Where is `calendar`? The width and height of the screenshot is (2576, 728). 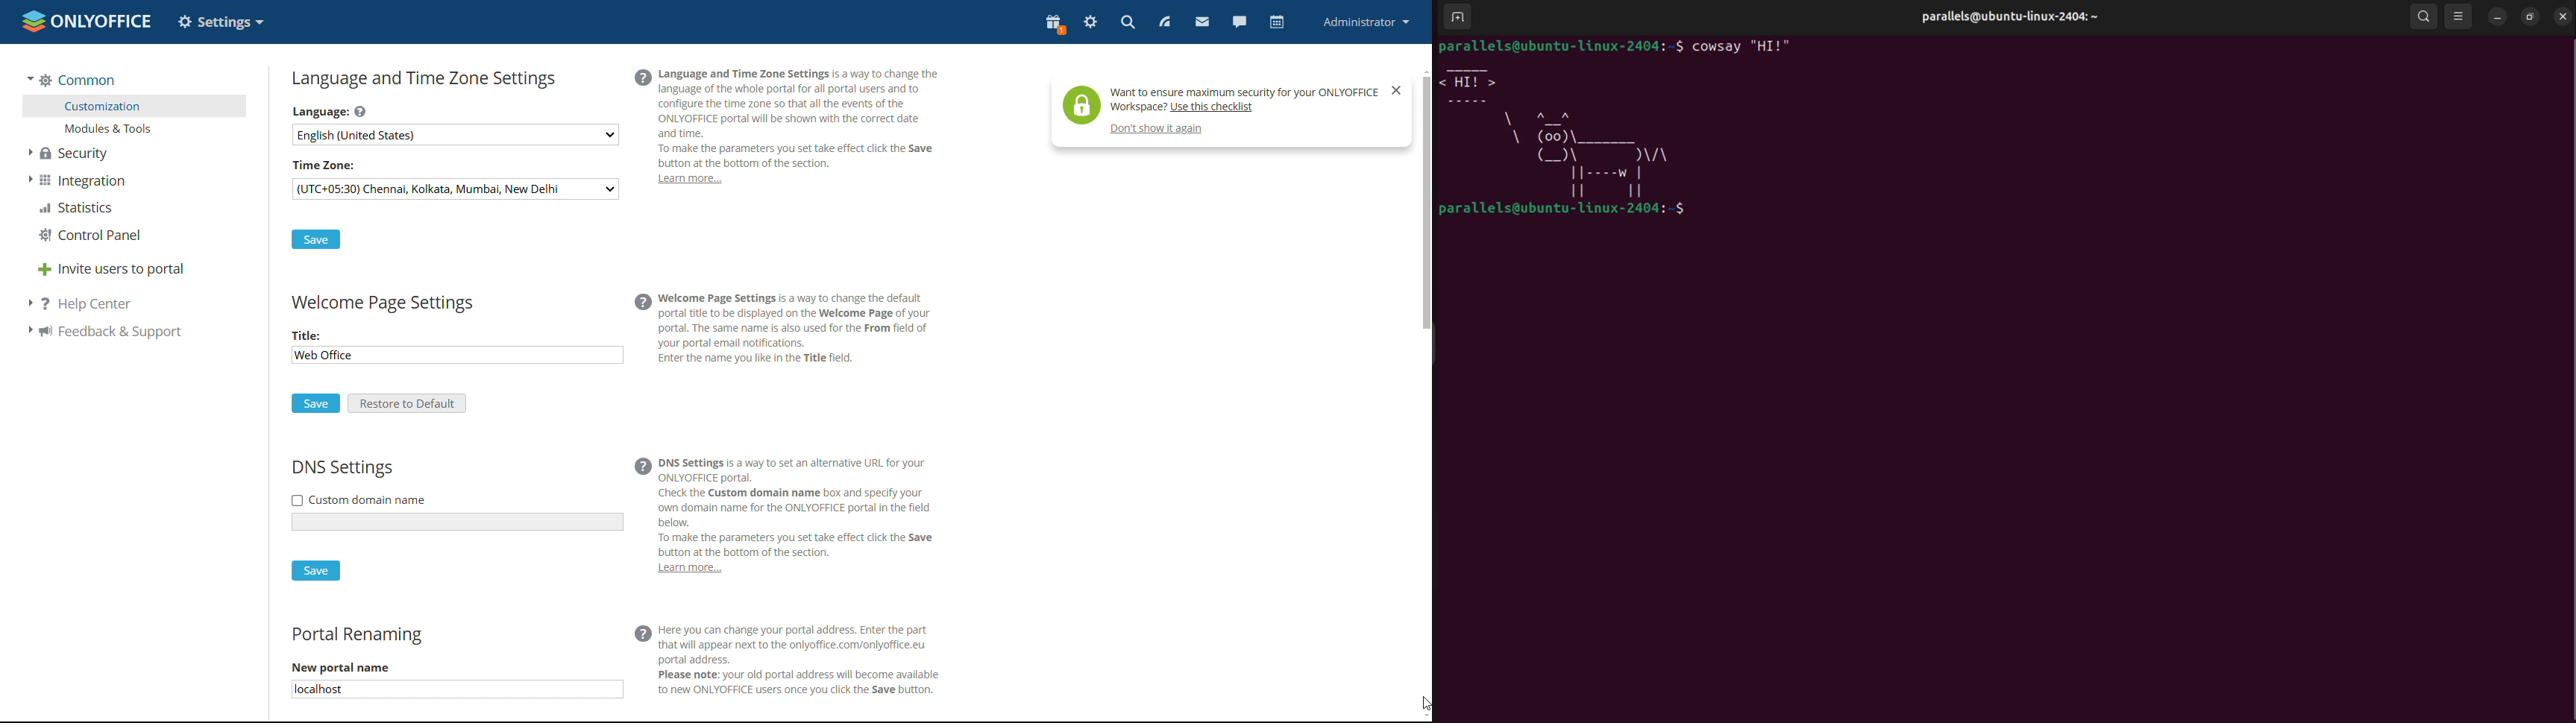 calendar is located at coordinates (1275, 25).